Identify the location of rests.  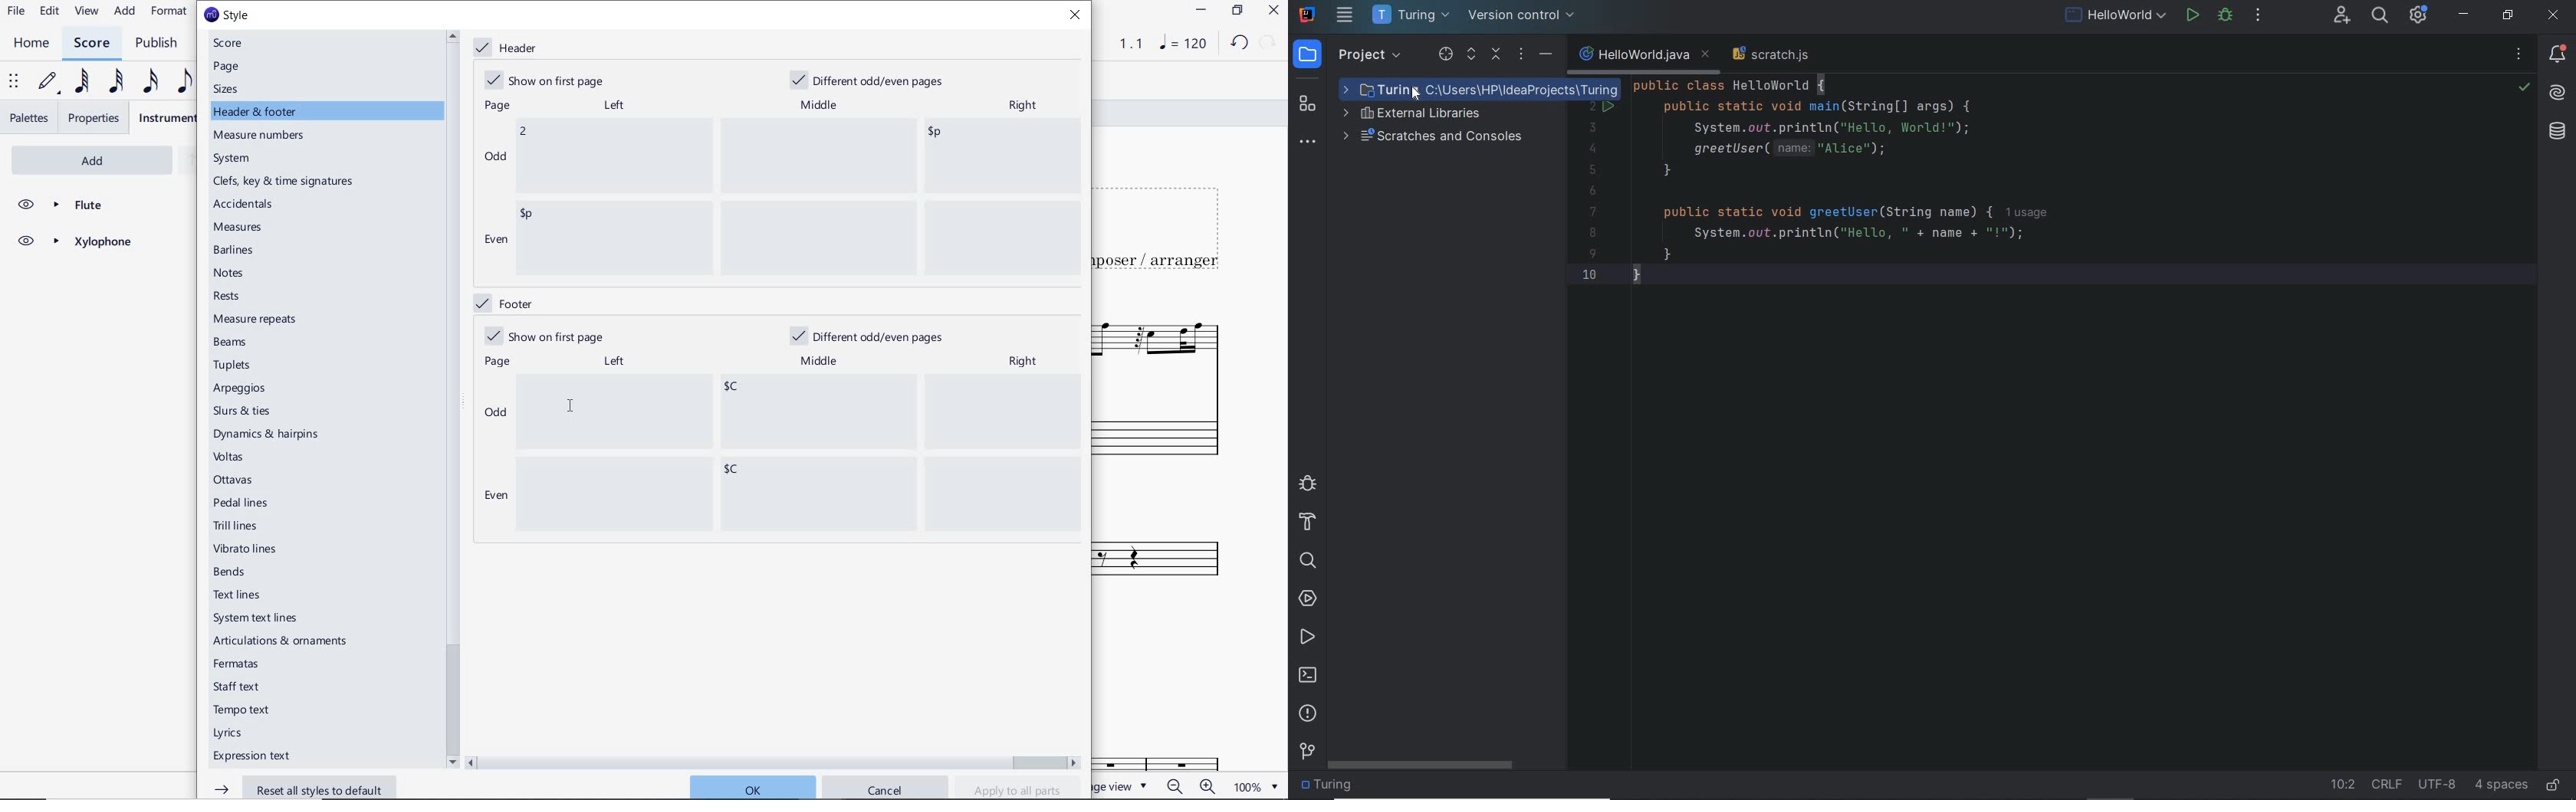
(241, 297).